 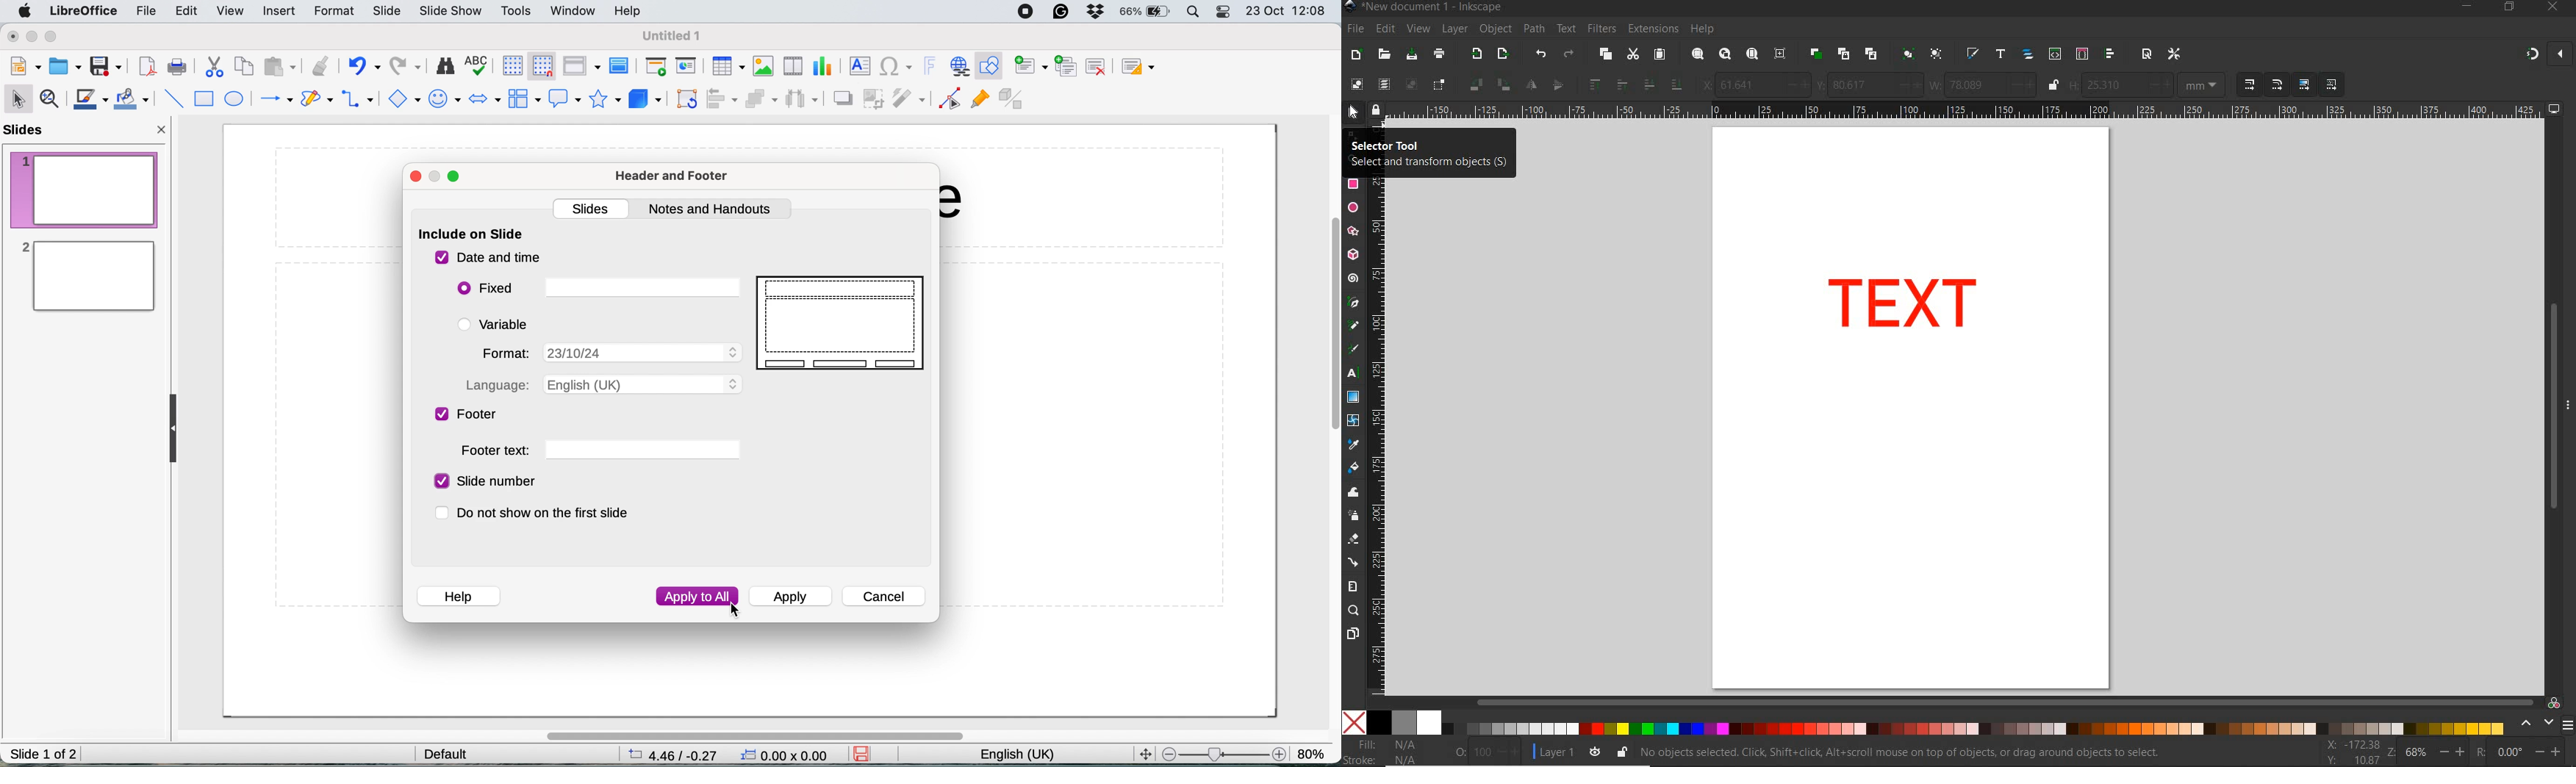 What do you see at coordinates (2053, 54) in the screenshot?
I see `open xml editor` at bounding box center [2053, 54].